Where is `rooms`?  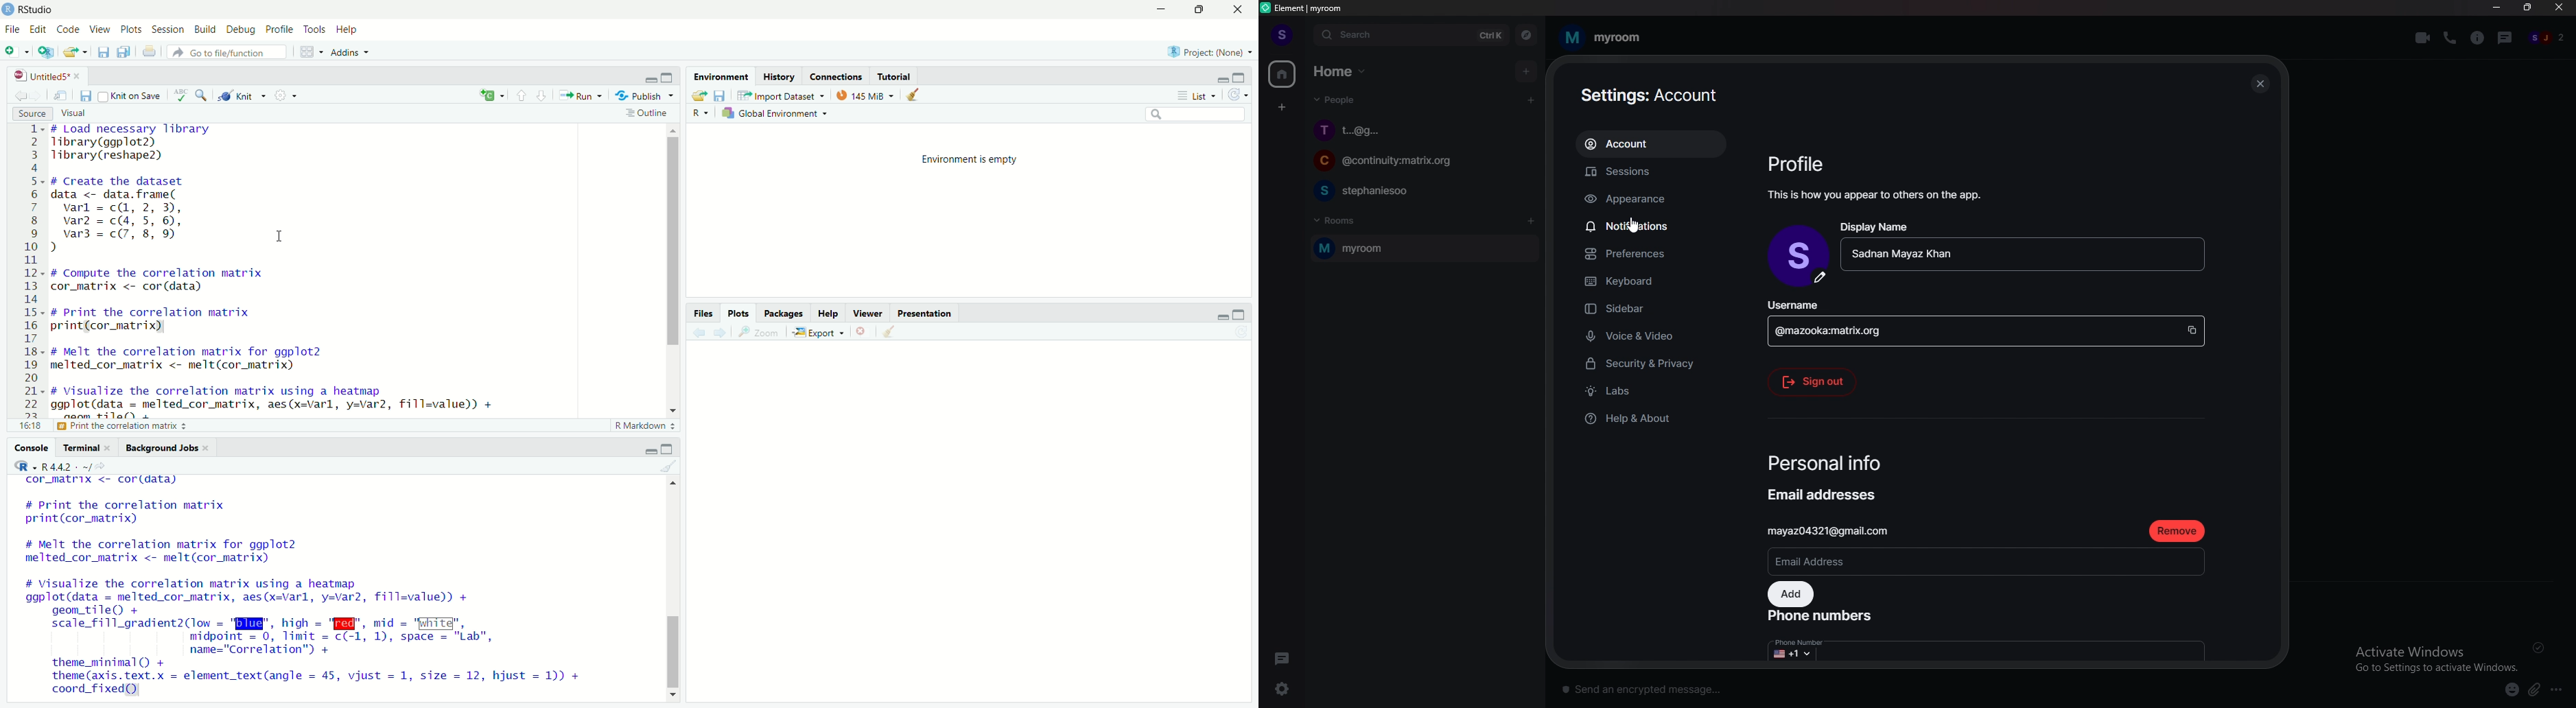
rooms is located at coordinates (1350, 222).